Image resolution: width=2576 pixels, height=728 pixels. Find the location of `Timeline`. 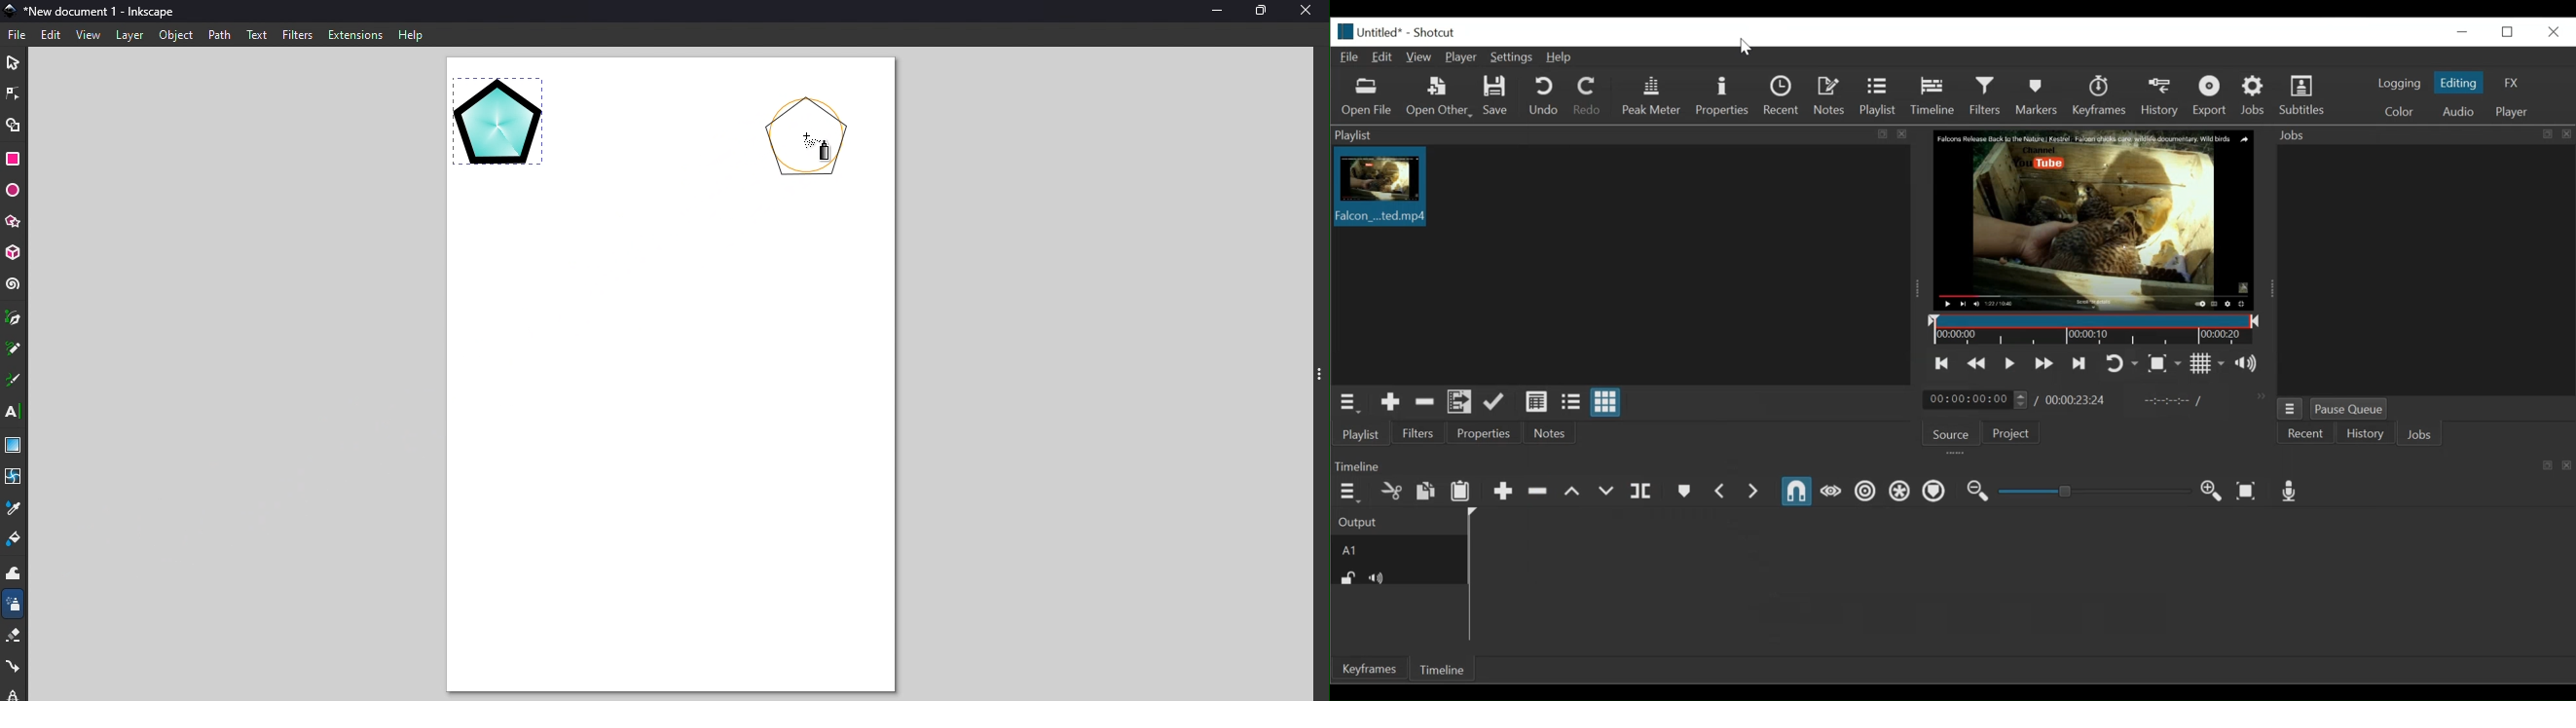

Timeline is located at coordinates (1934, 95).